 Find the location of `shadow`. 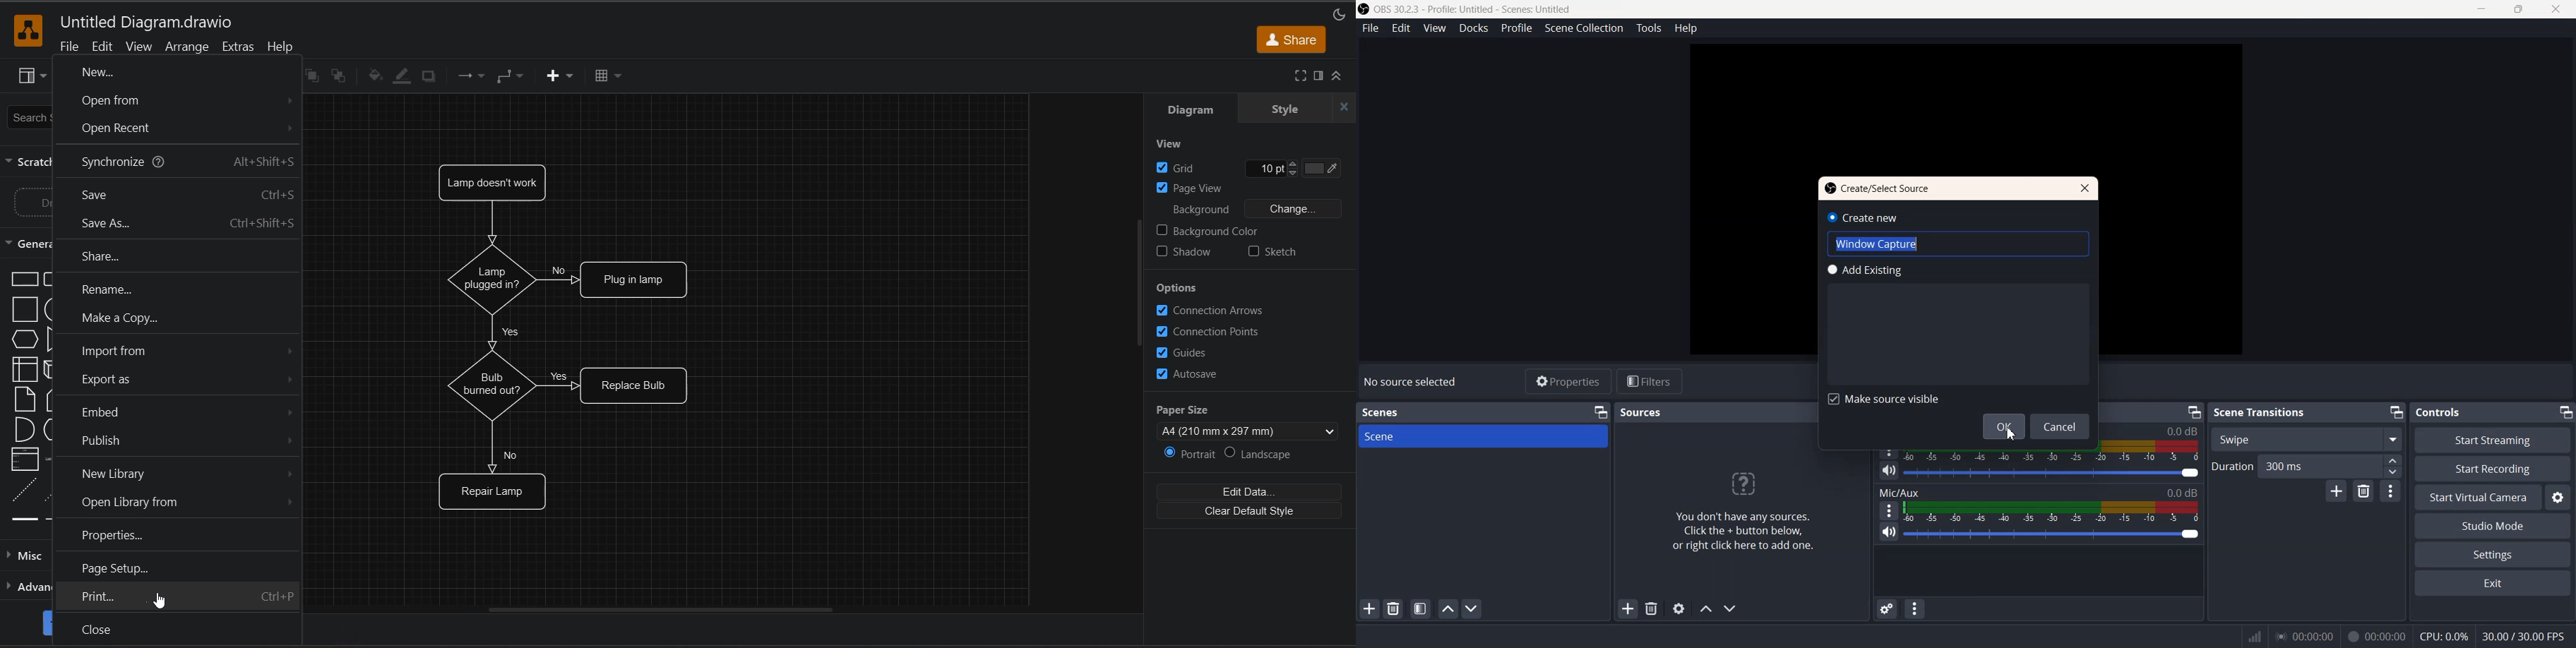

shadow is located at coordinates (430, 76).